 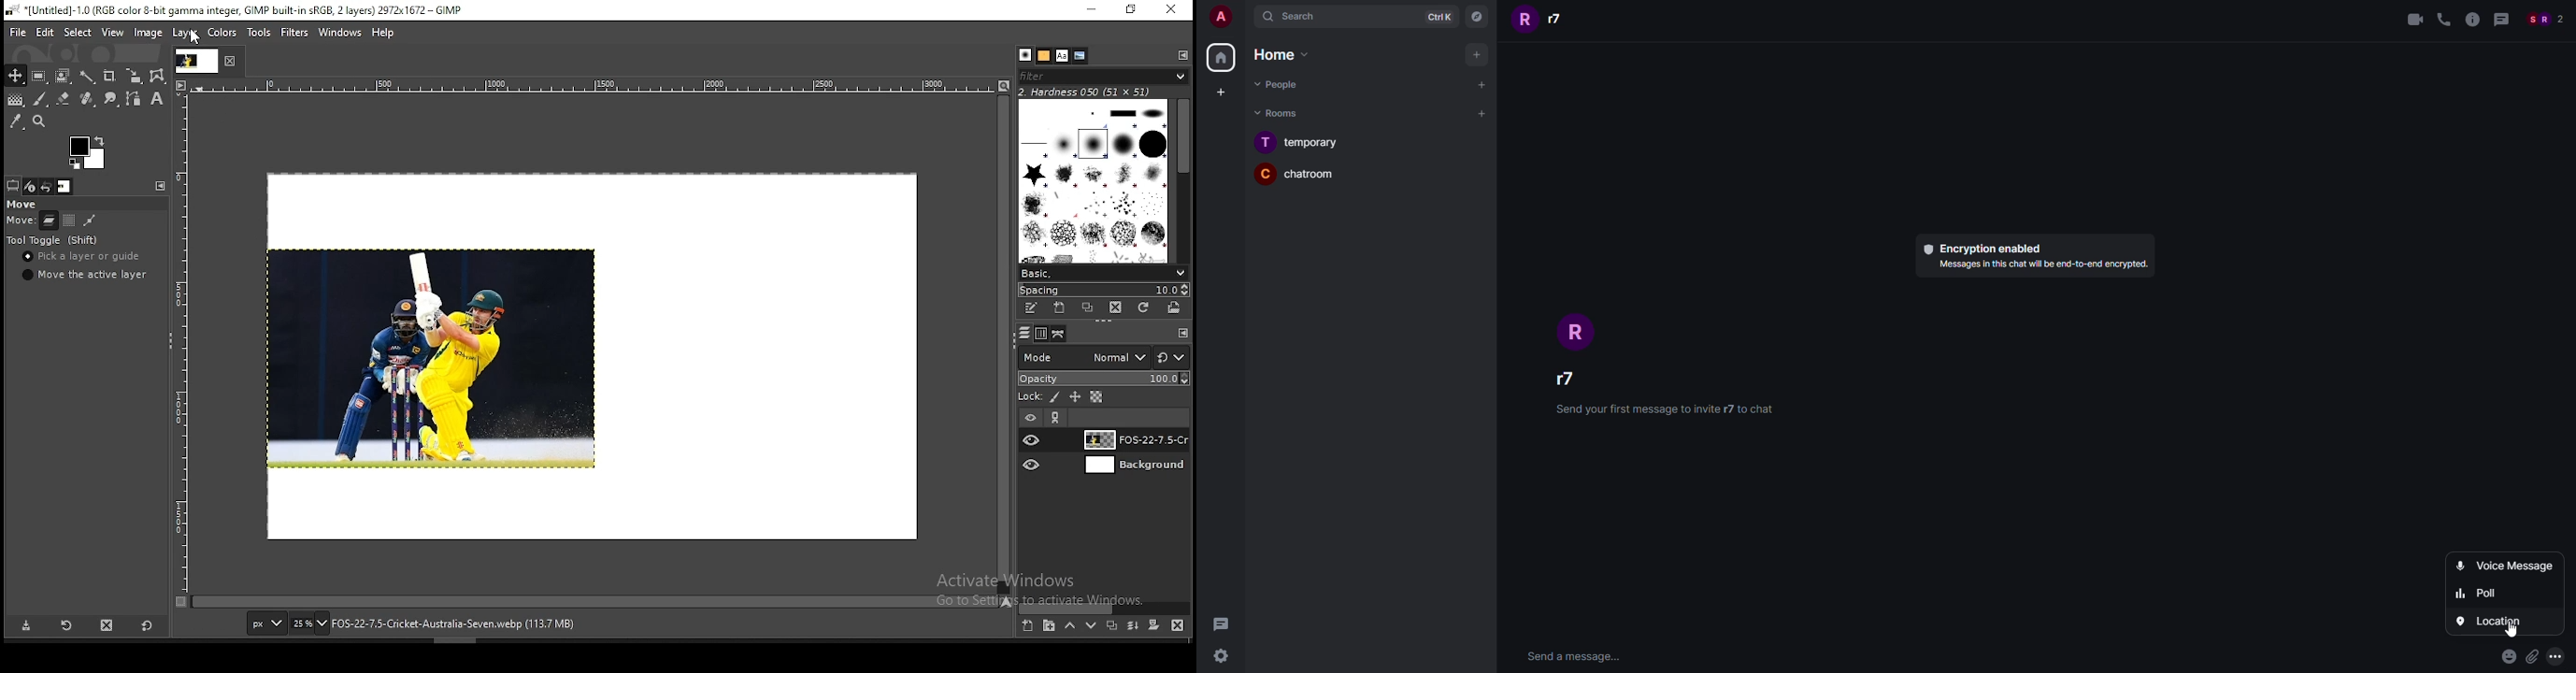 I want to click on restore tool preset, so click(x=65, y=626).